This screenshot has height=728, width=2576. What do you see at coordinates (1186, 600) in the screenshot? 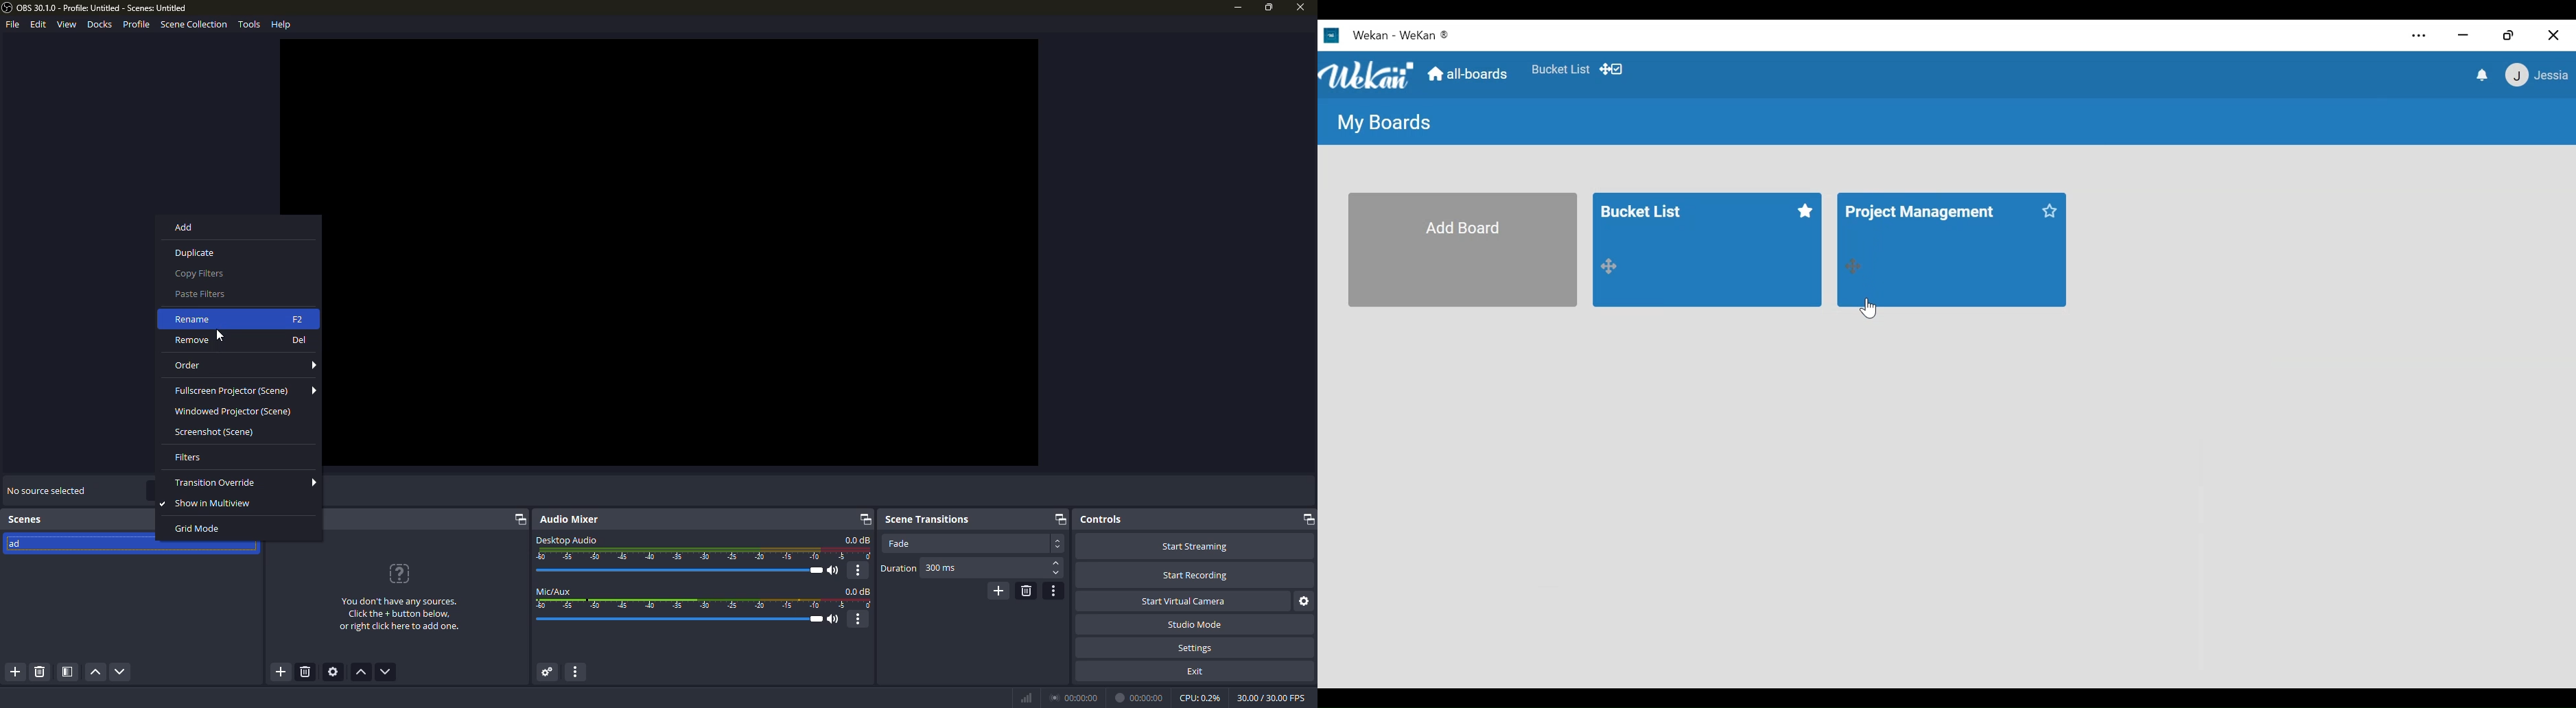
I see `start virtual camera` at bounding box center [1186, 600].